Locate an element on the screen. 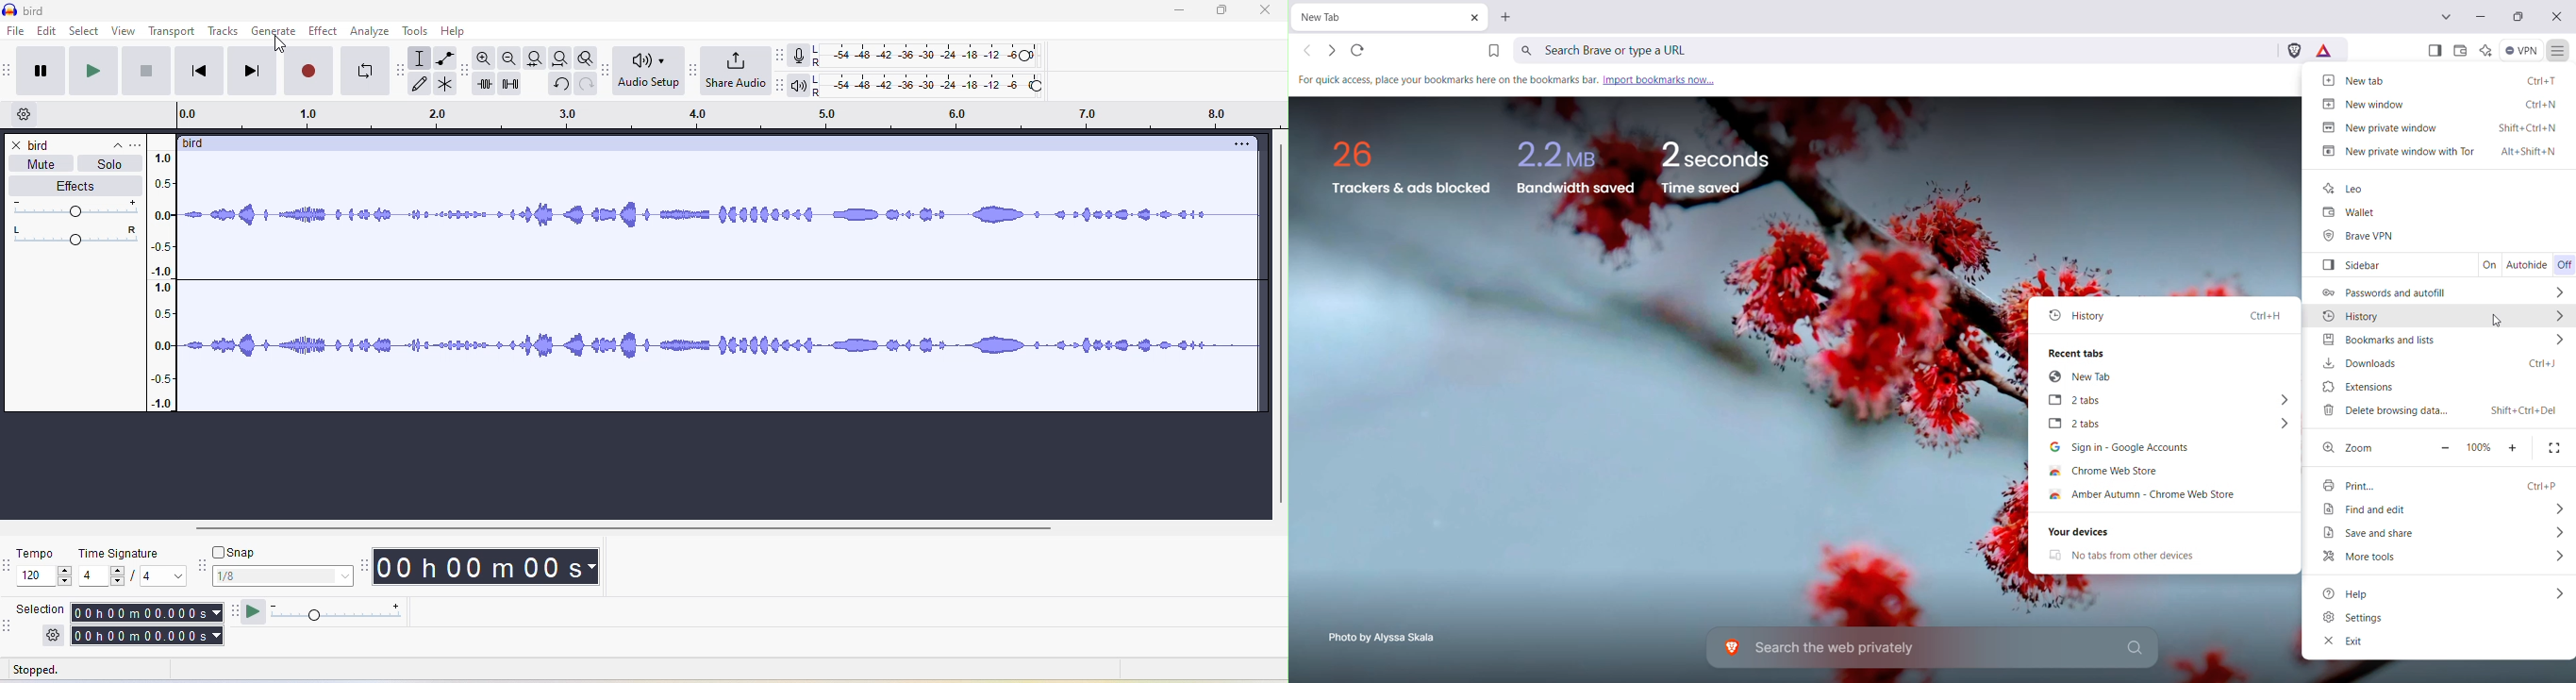  1/8 is located at coordinates (283, 575).